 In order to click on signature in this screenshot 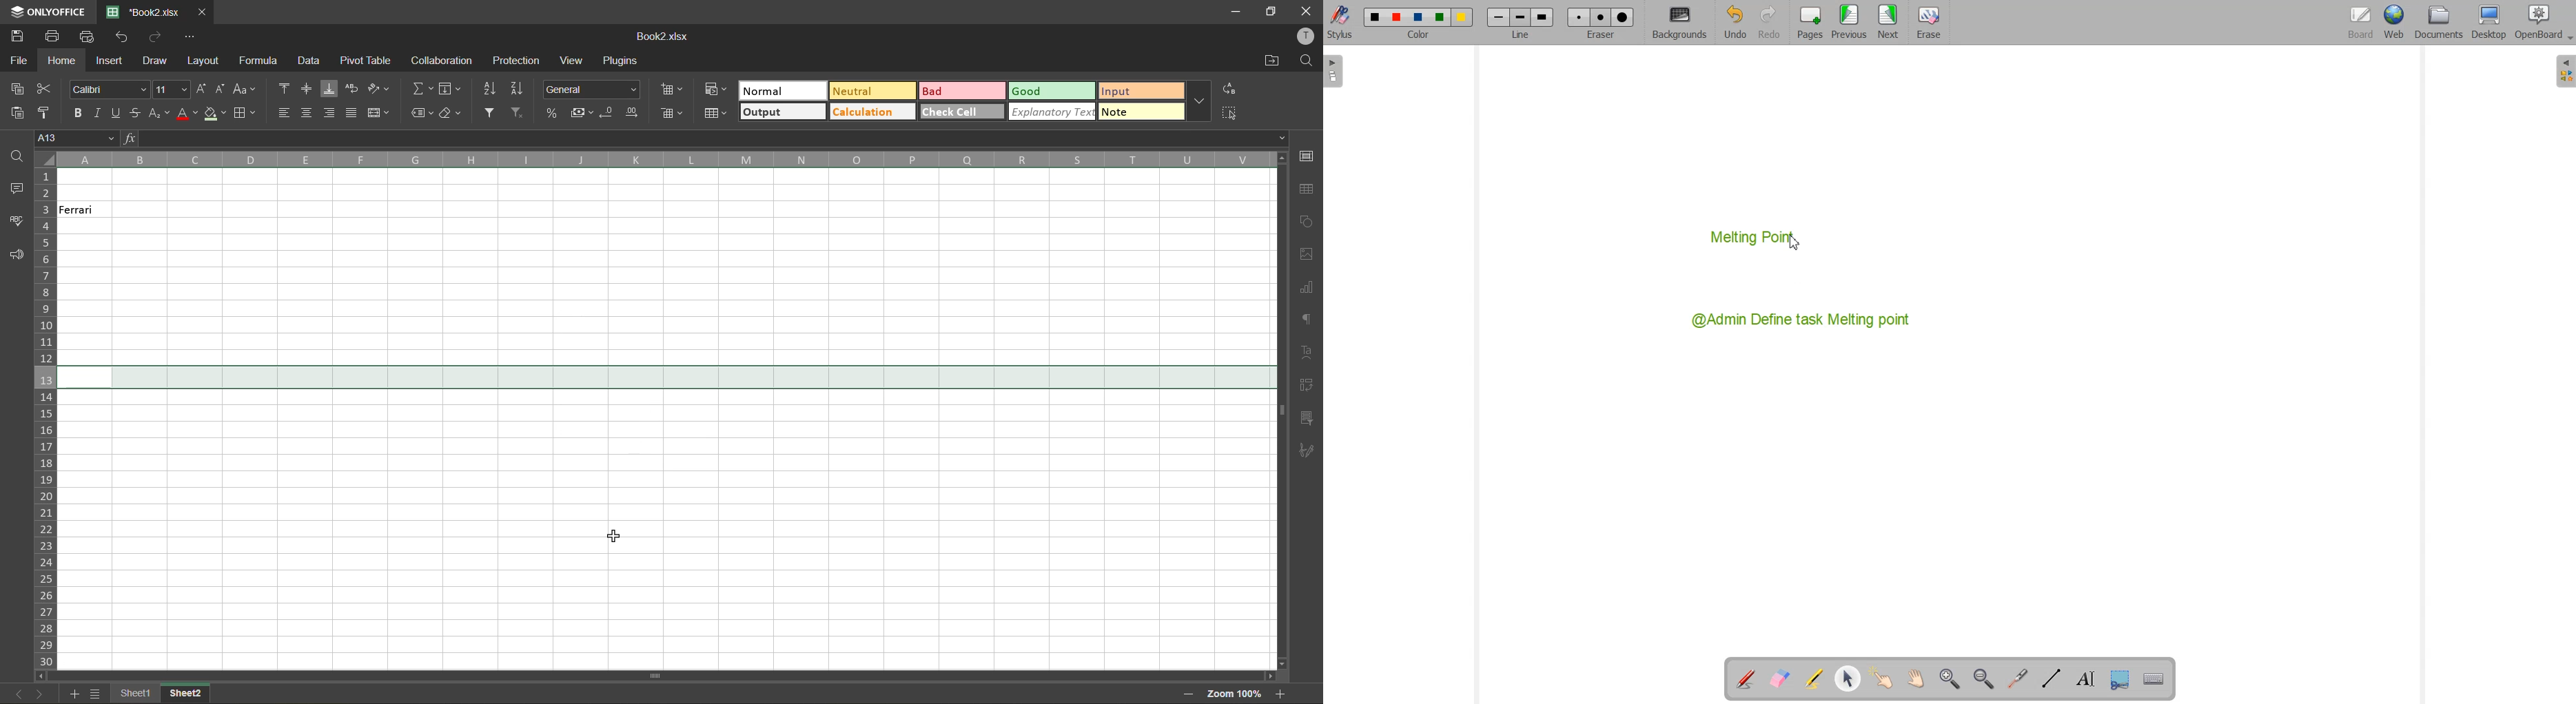, I will do `click(1307, 450)`.